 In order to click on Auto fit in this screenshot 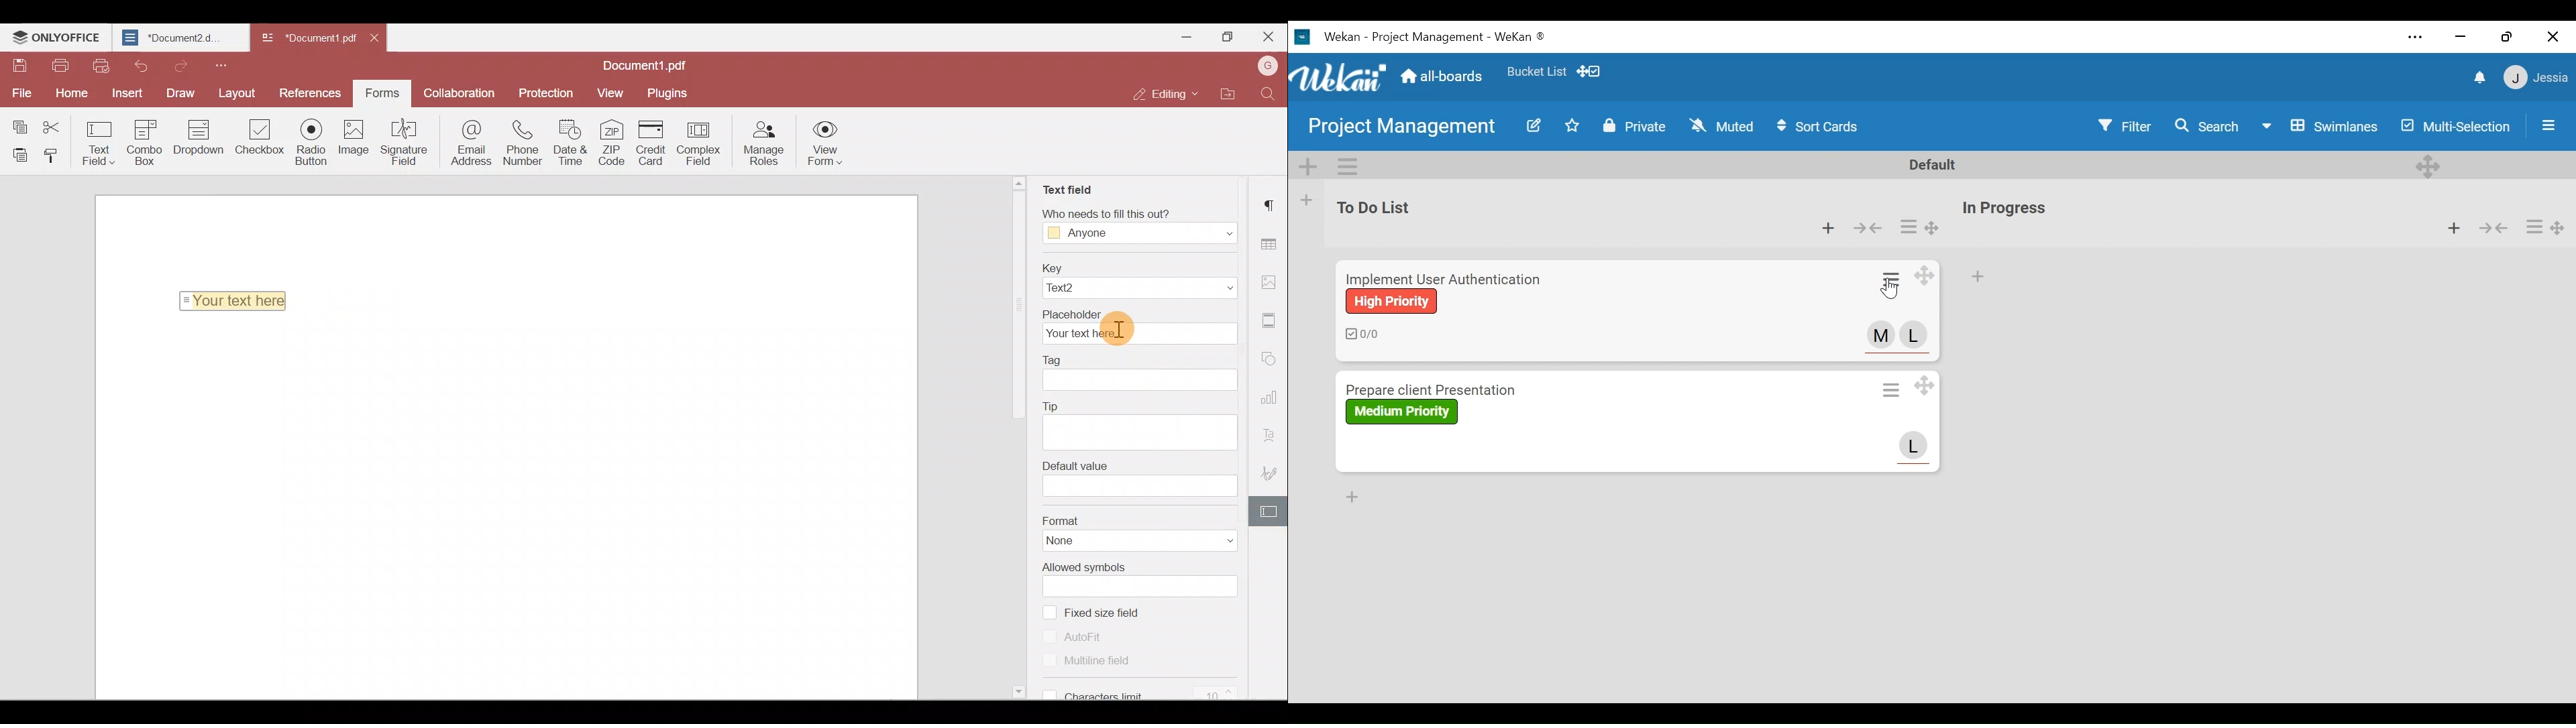, I will do `click(1091, 636)`.